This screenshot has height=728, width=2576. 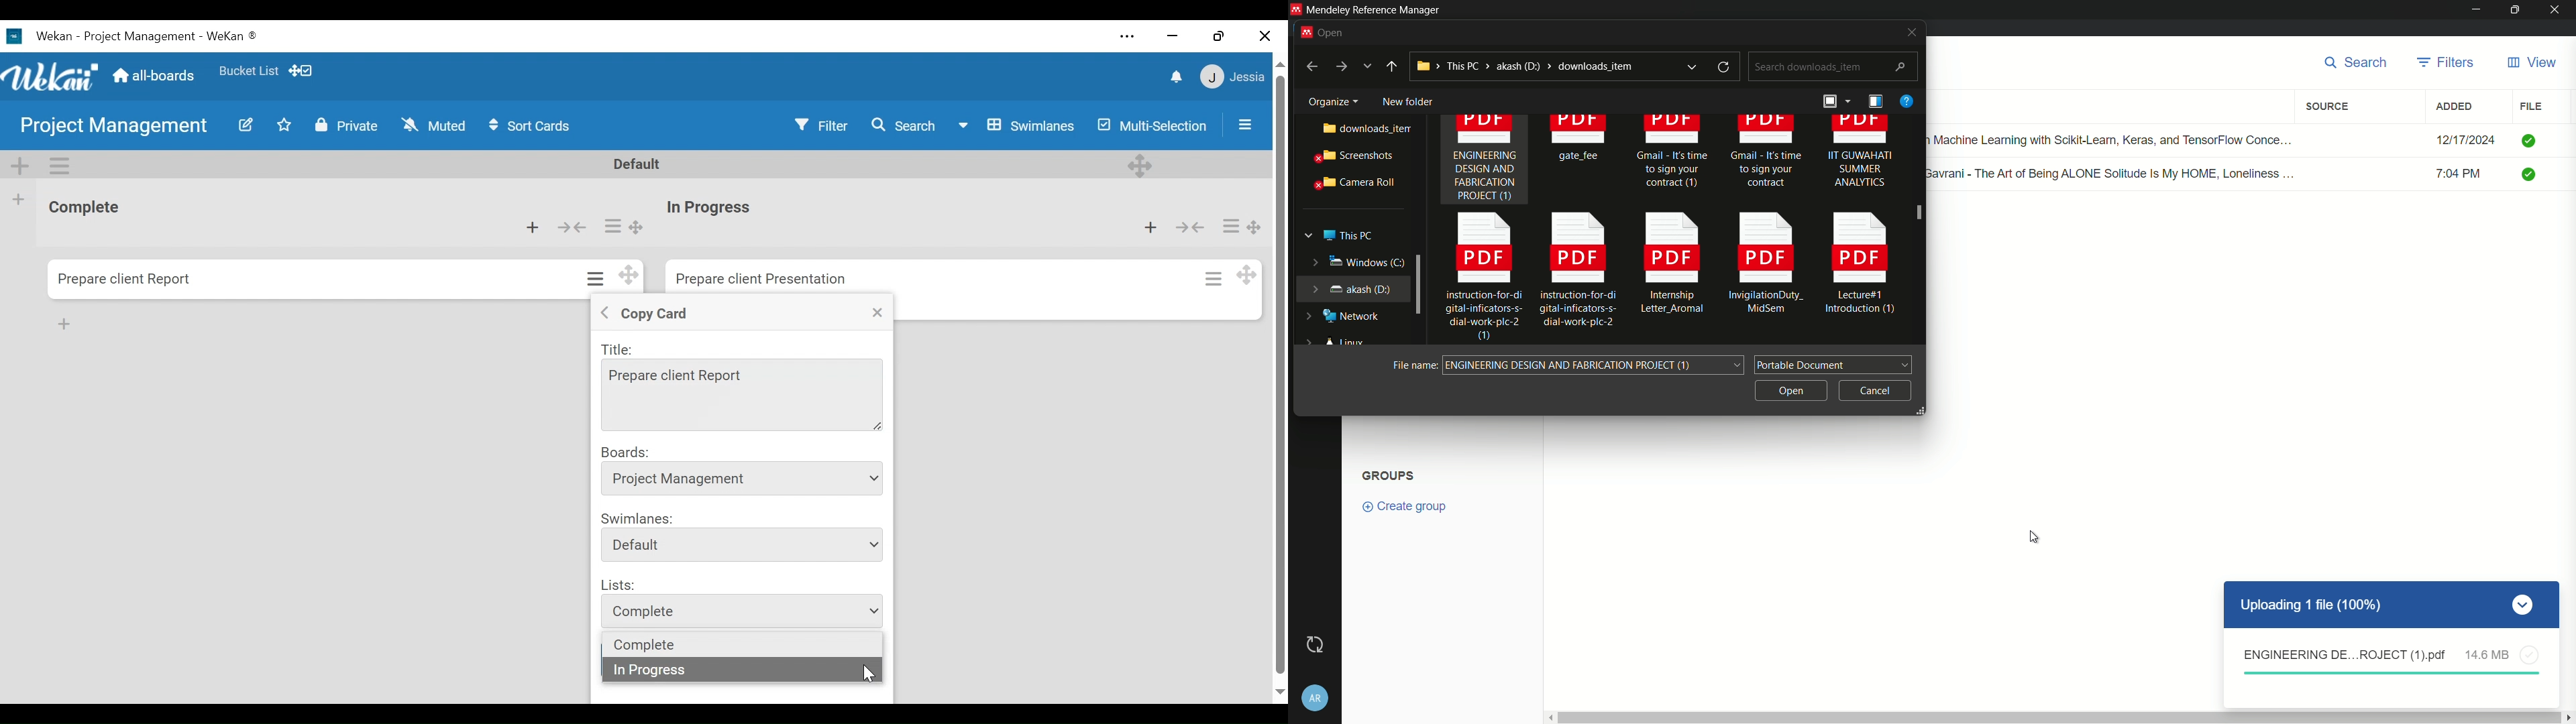 I want to click on Card actions, so click(x=1213, y=276).